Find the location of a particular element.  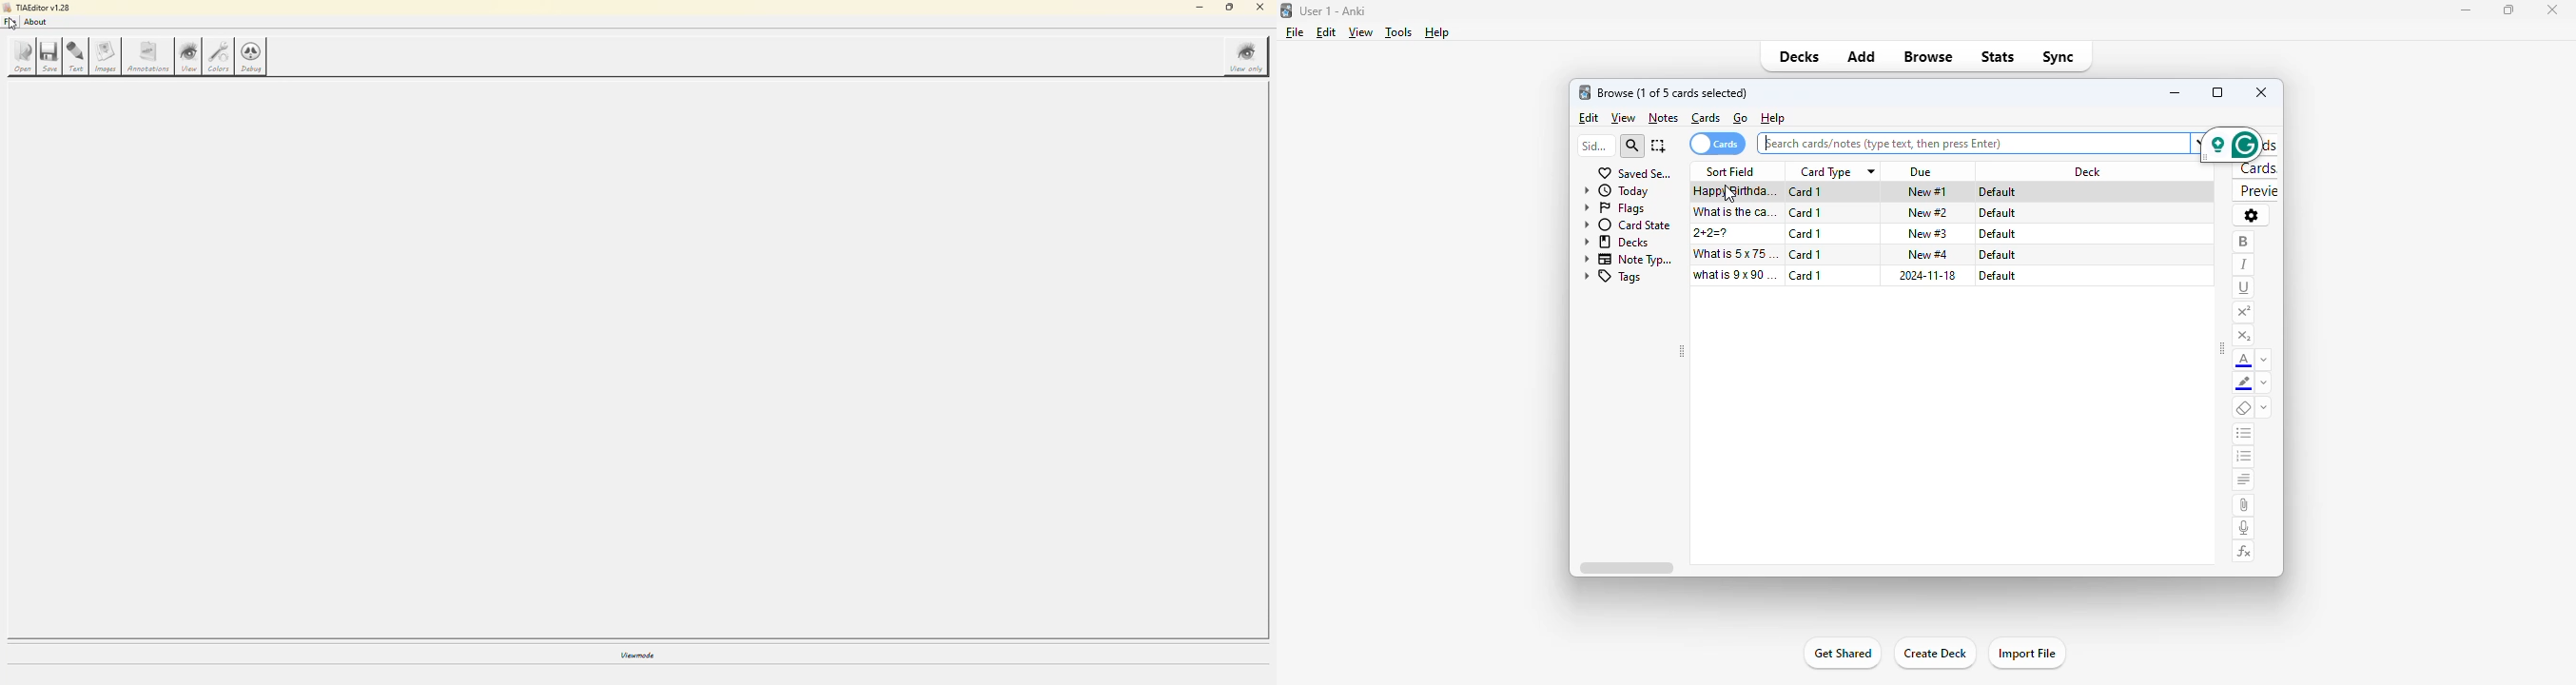

options is located at coordinates (2251, 215).